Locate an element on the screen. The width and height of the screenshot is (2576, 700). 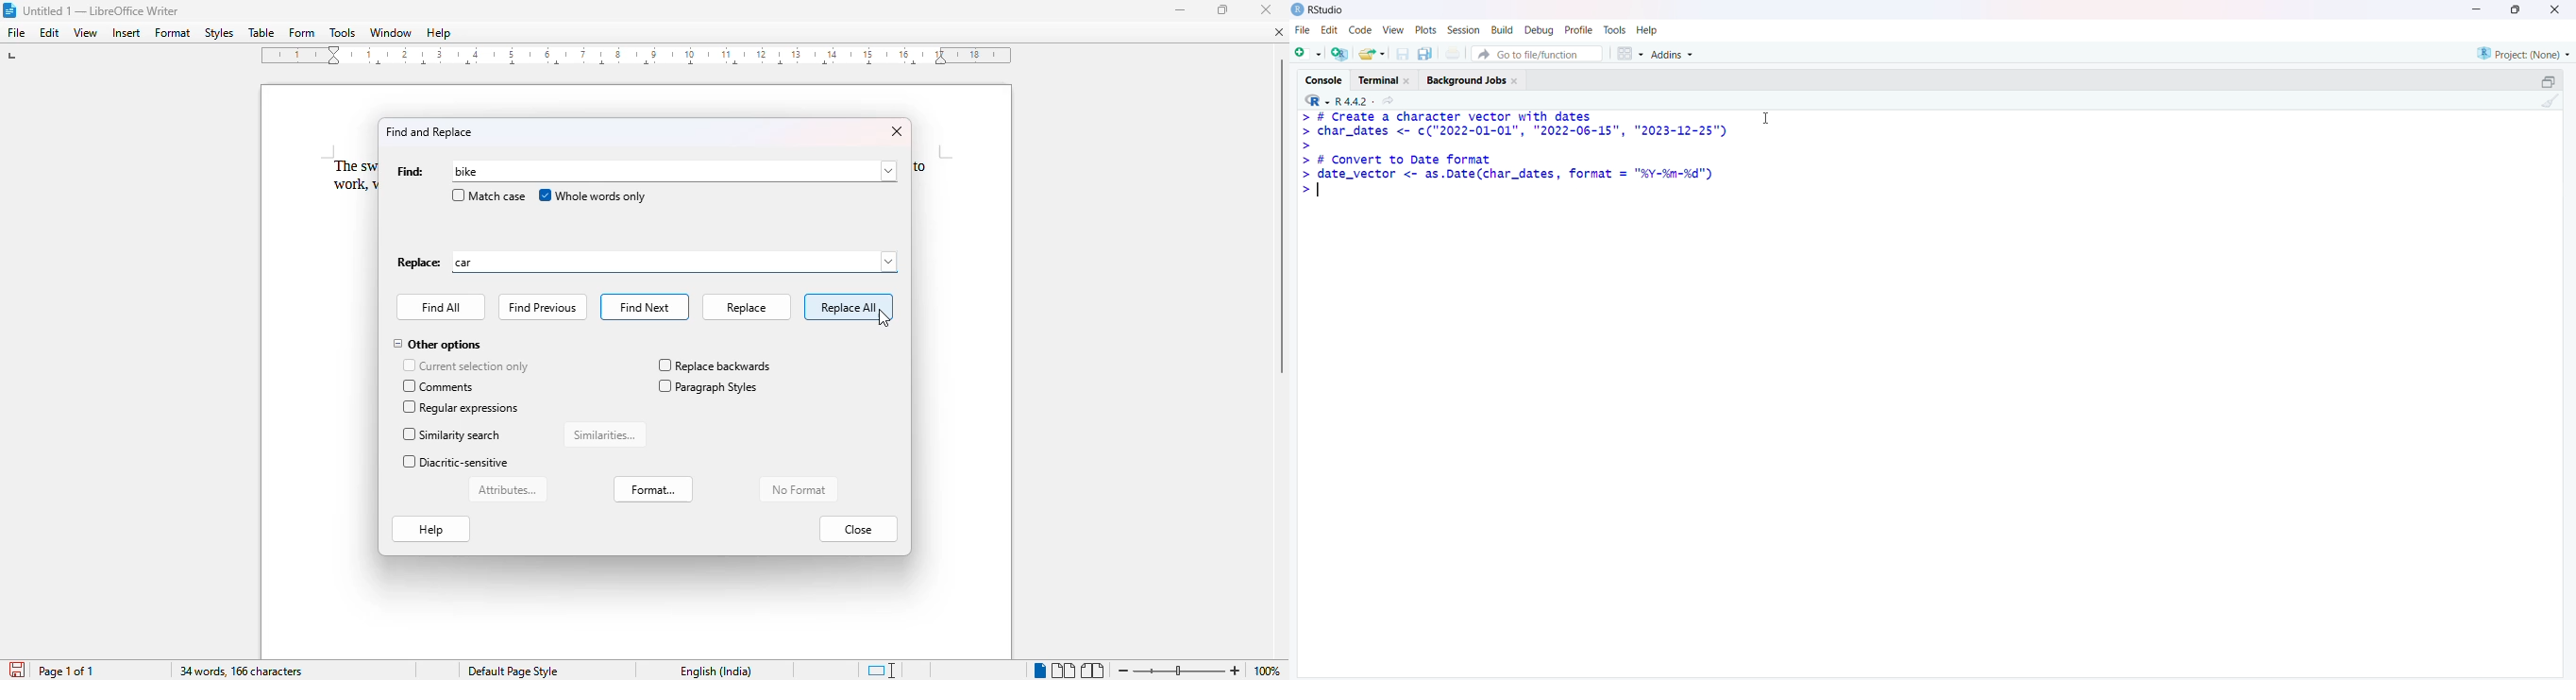
file is located at coordinates (17, 32).